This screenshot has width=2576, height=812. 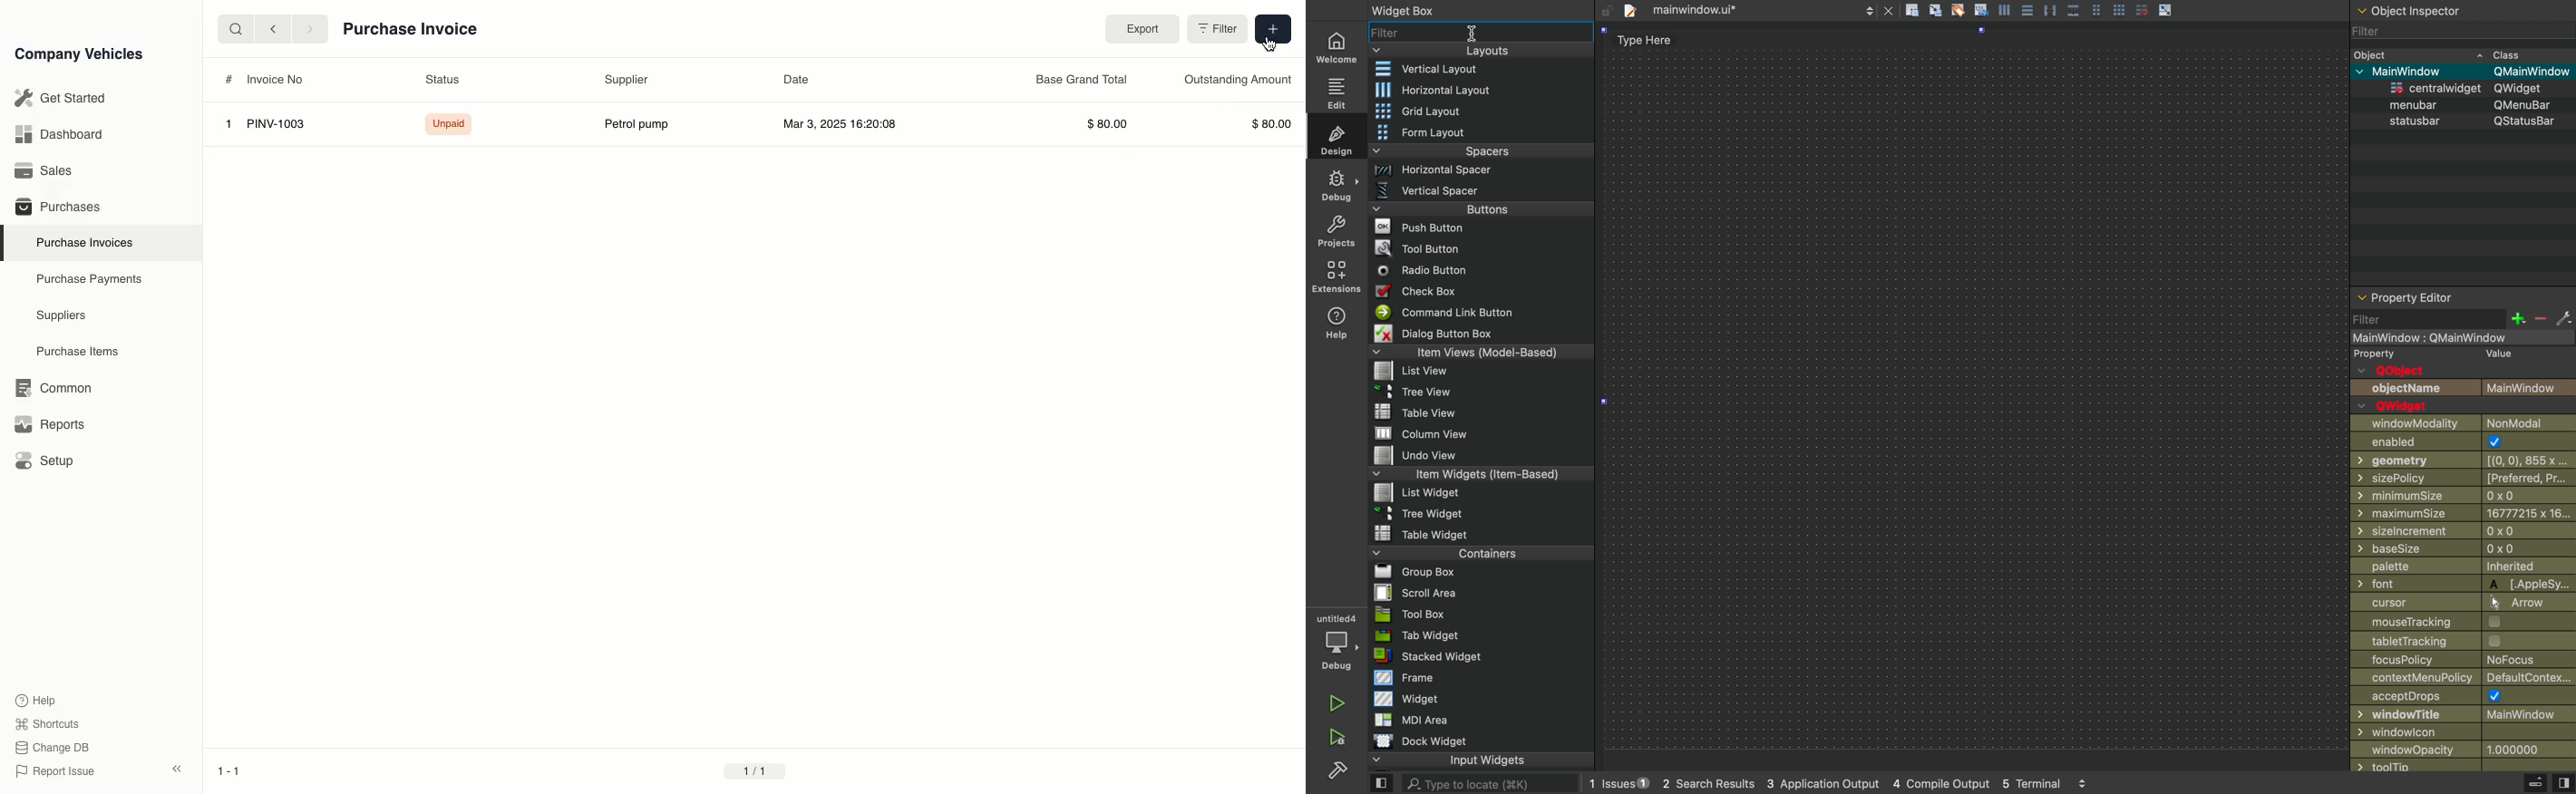 What do you see at coordinates (755, 774) in the screenshot?
I see `1/1` at bounding box center [755, 774].